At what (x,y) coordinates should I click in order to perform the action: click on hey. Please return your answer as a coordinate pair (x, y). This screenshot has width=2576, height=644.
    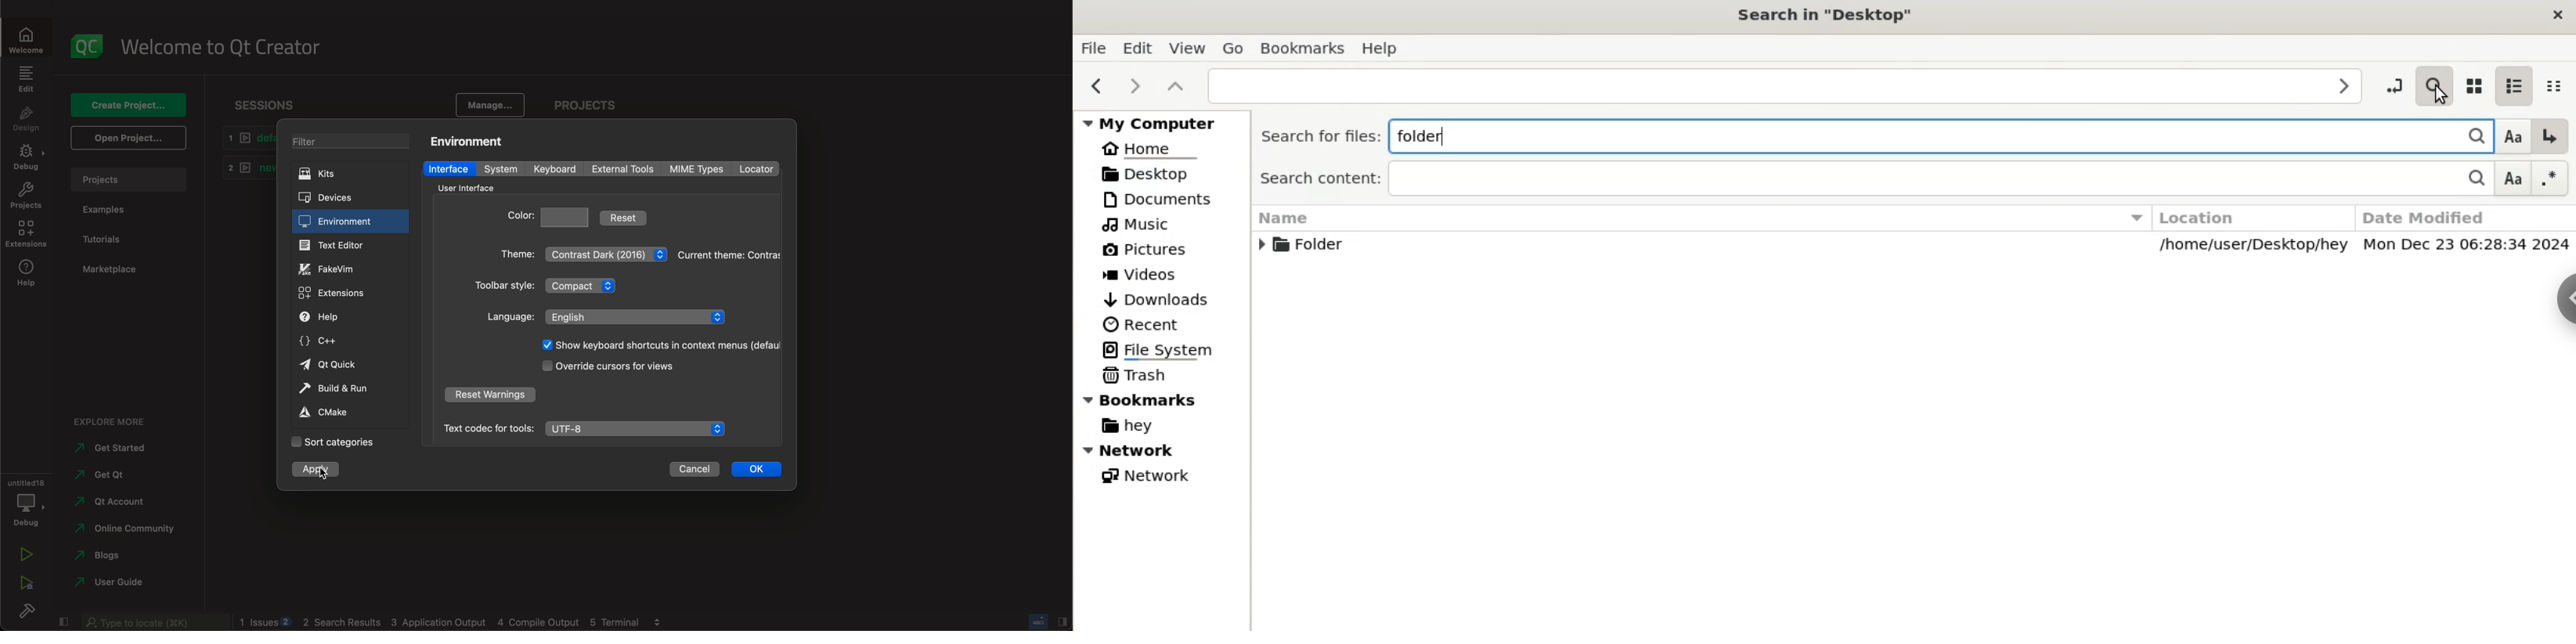
    Looking at the image, I should click on (1125, 426).